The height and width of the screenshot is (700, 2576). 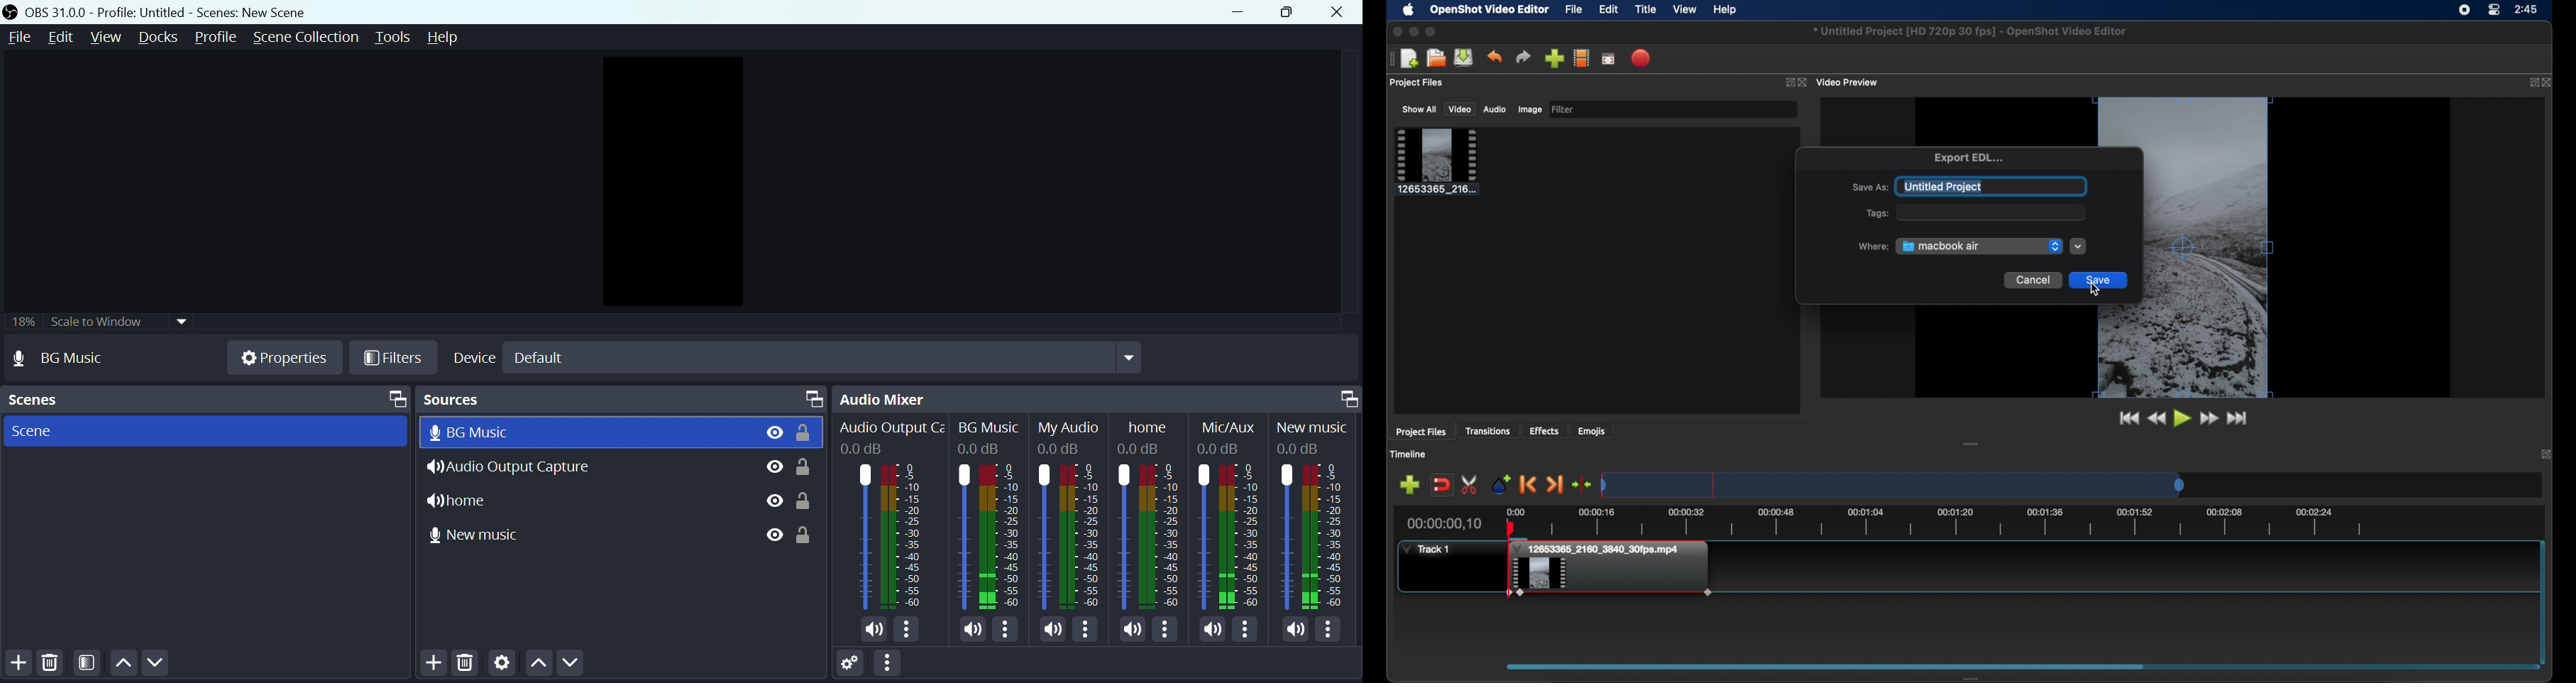 I want to click on Add, so click(x=16, y=664).